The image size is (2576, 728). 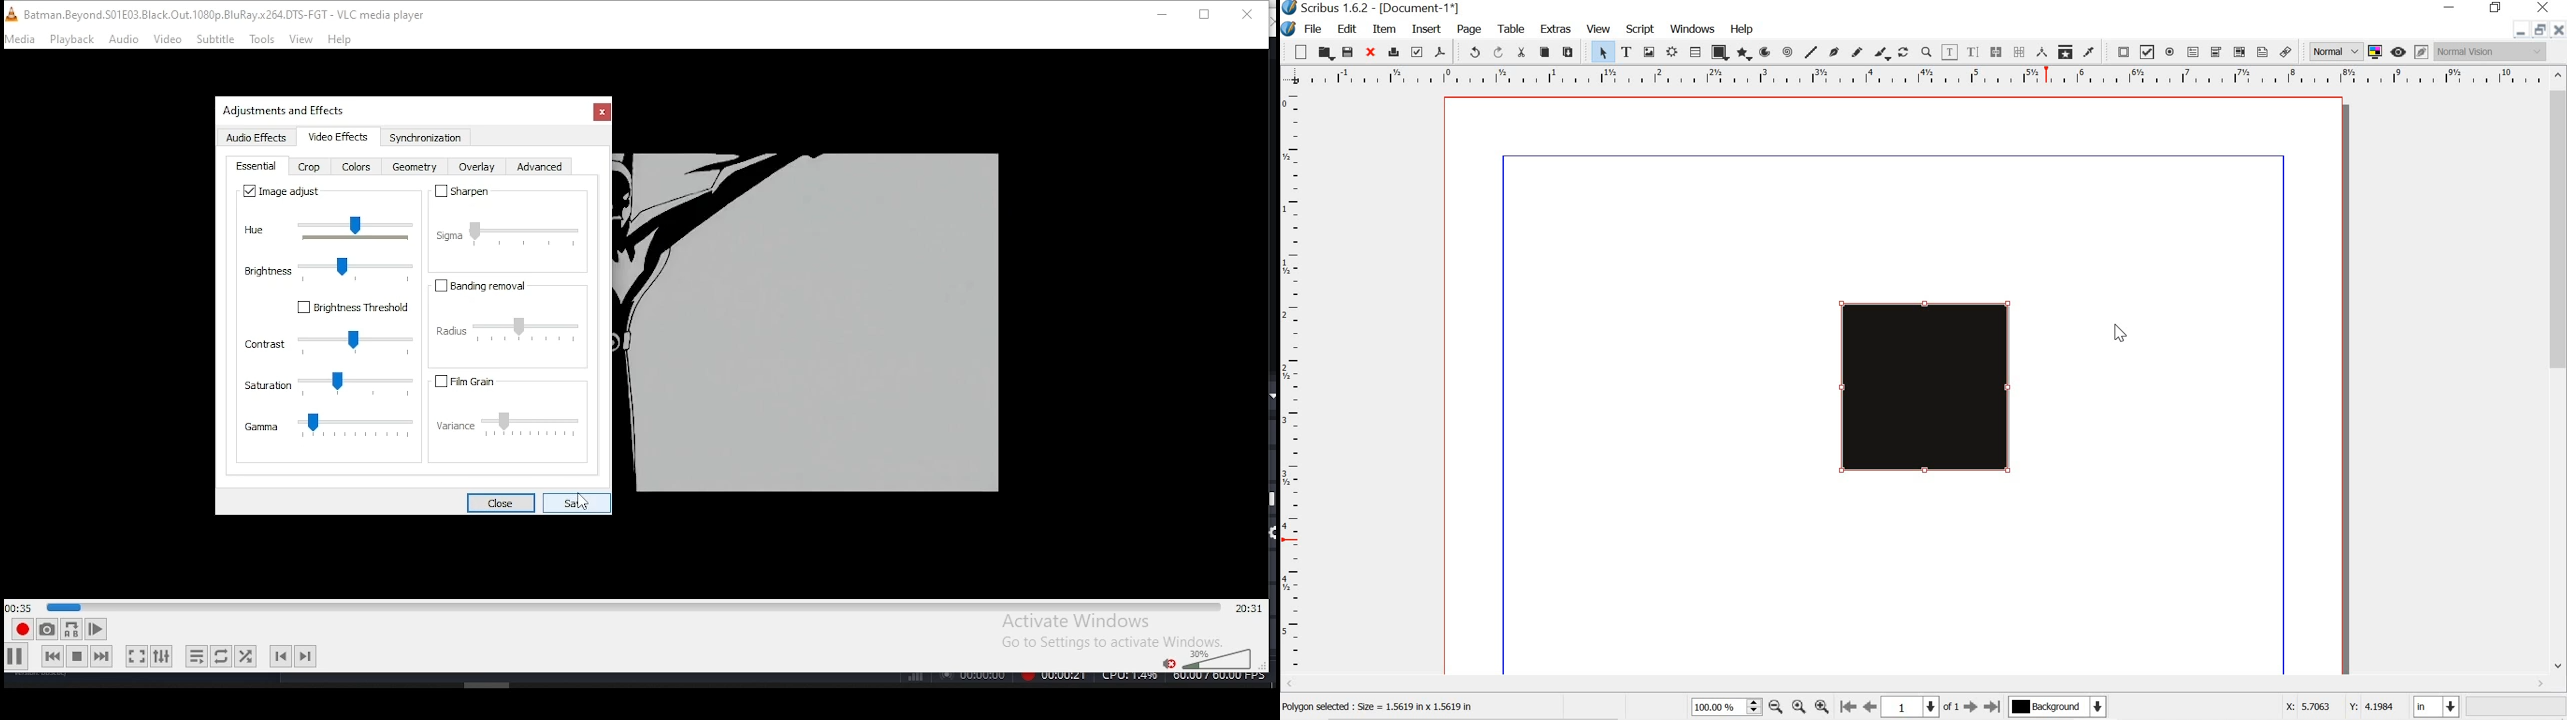 What do you see at coordinates (94, 629) in the screenshot?
I see `frame by frame` at bounding box center [94, 629].